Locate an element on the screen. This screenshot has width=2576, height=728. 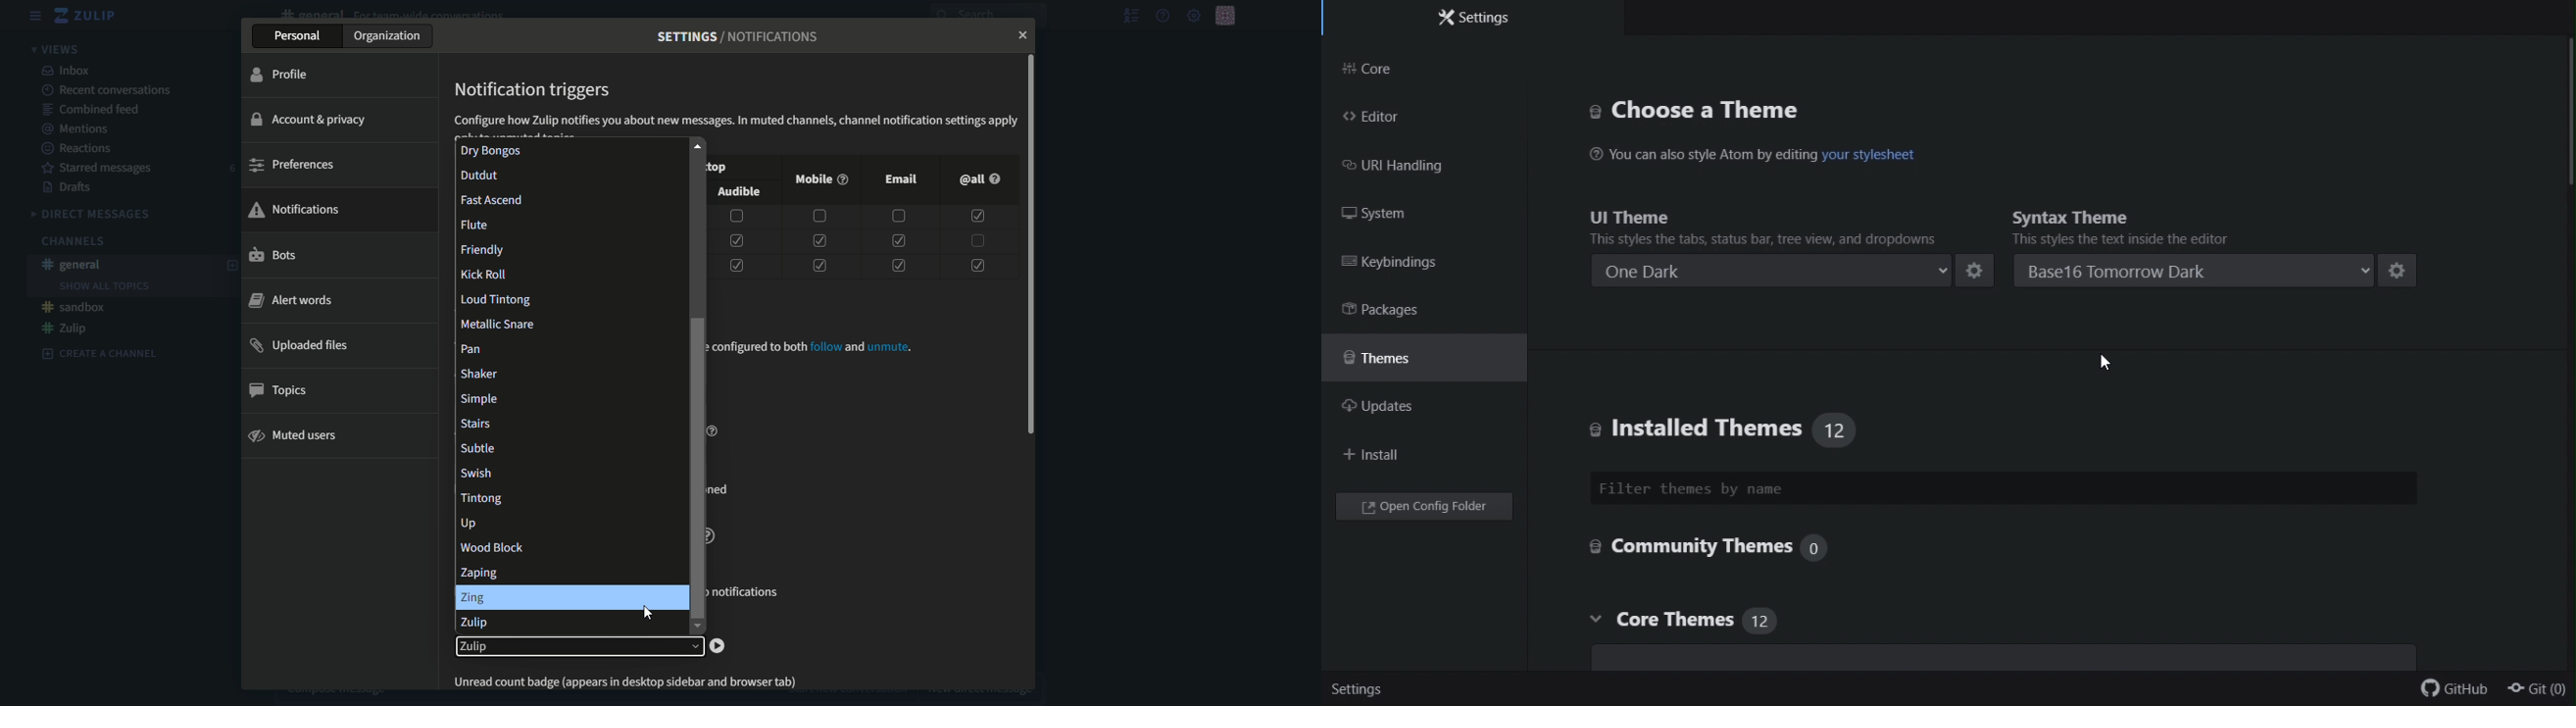
views is located at coordinates (59, 48).